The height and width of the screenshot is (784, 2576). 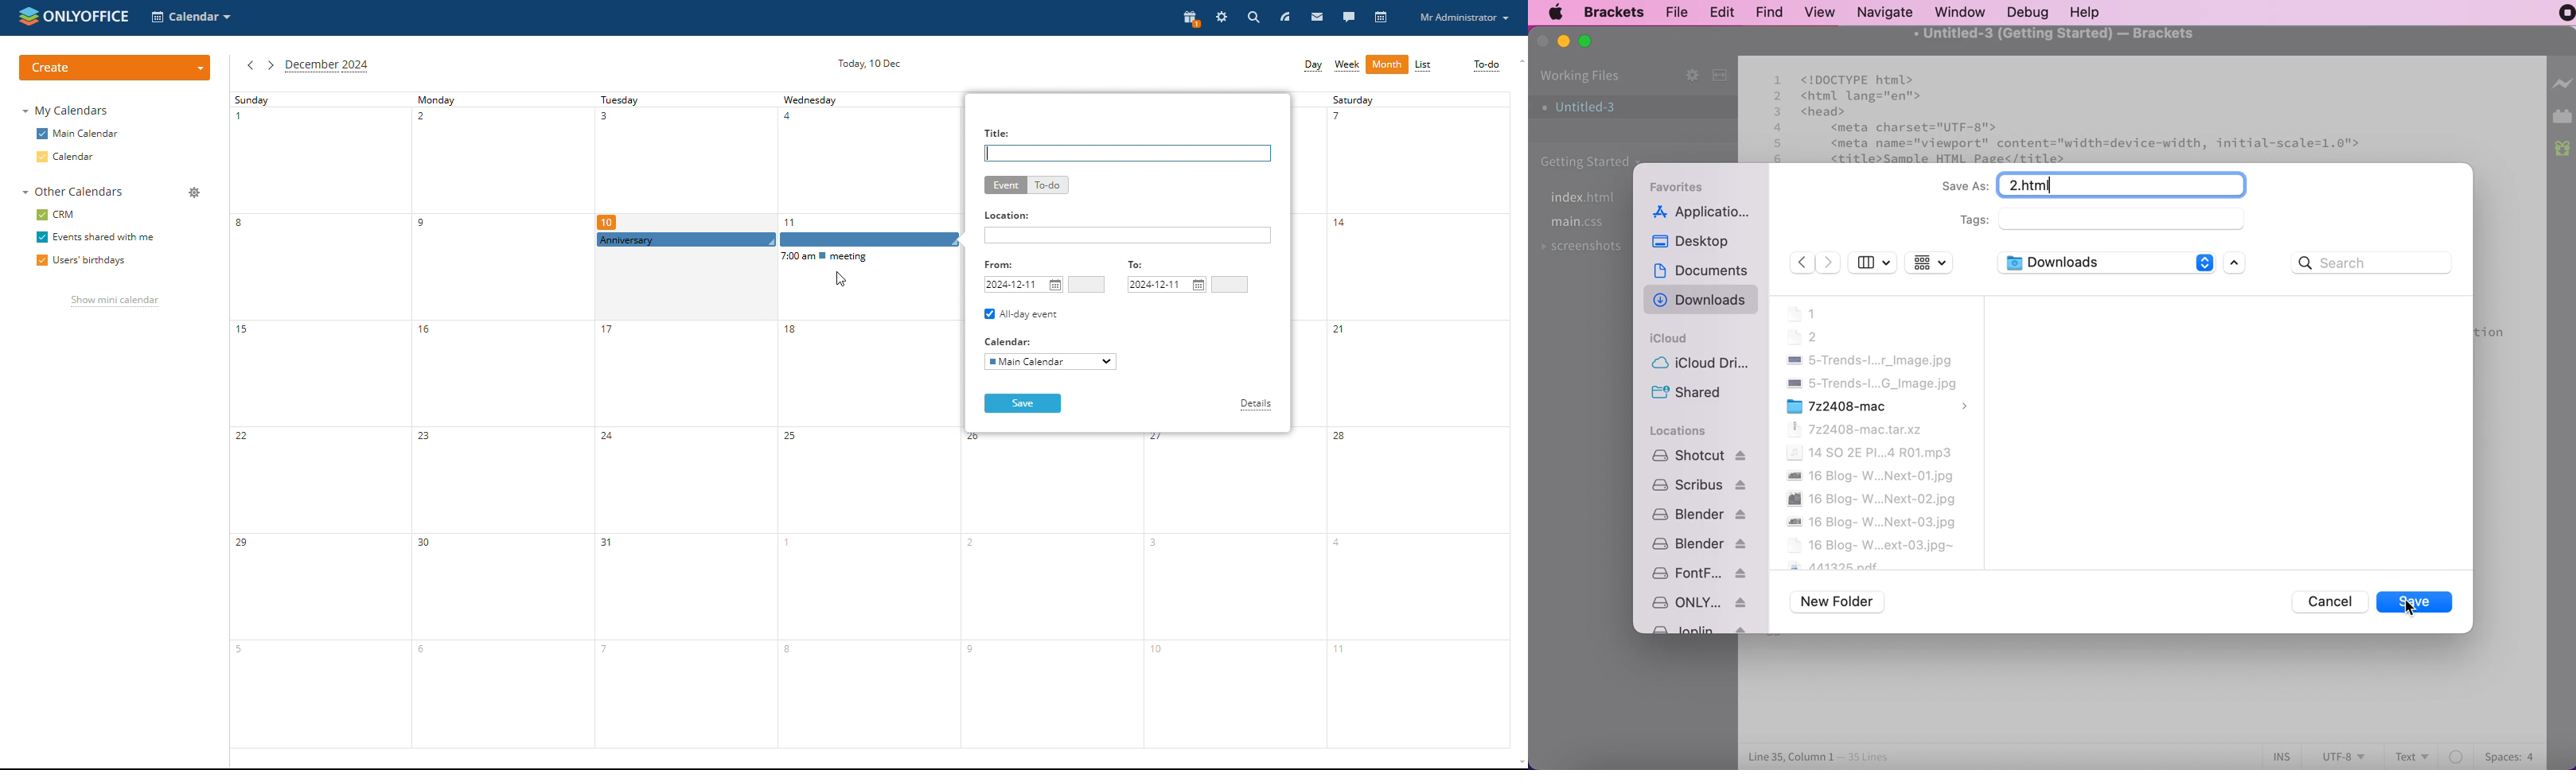 What do you see at coordinates (1616, 11) in the screenshot?
I see `brackets` at bounding box center [1616, 11].